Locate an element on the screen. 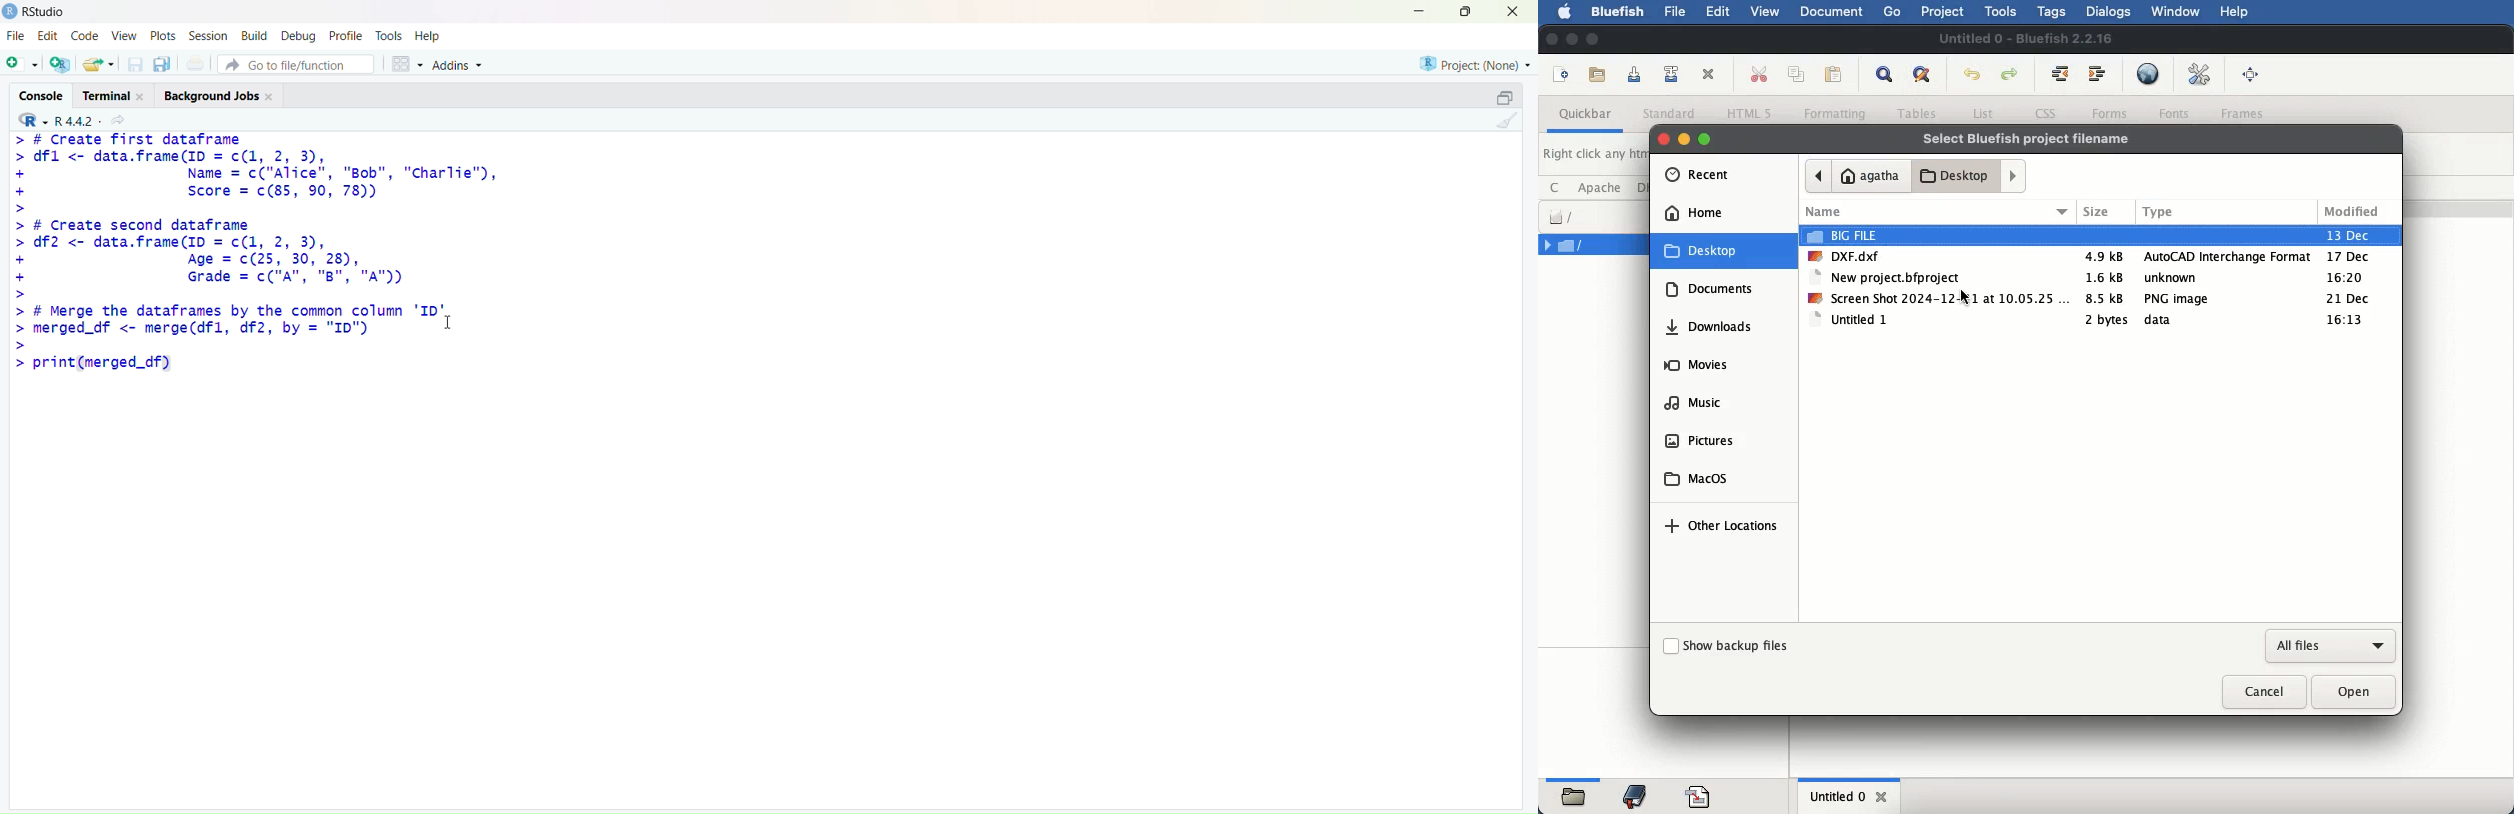  Background Jobs is located at coordinates (220, 95).